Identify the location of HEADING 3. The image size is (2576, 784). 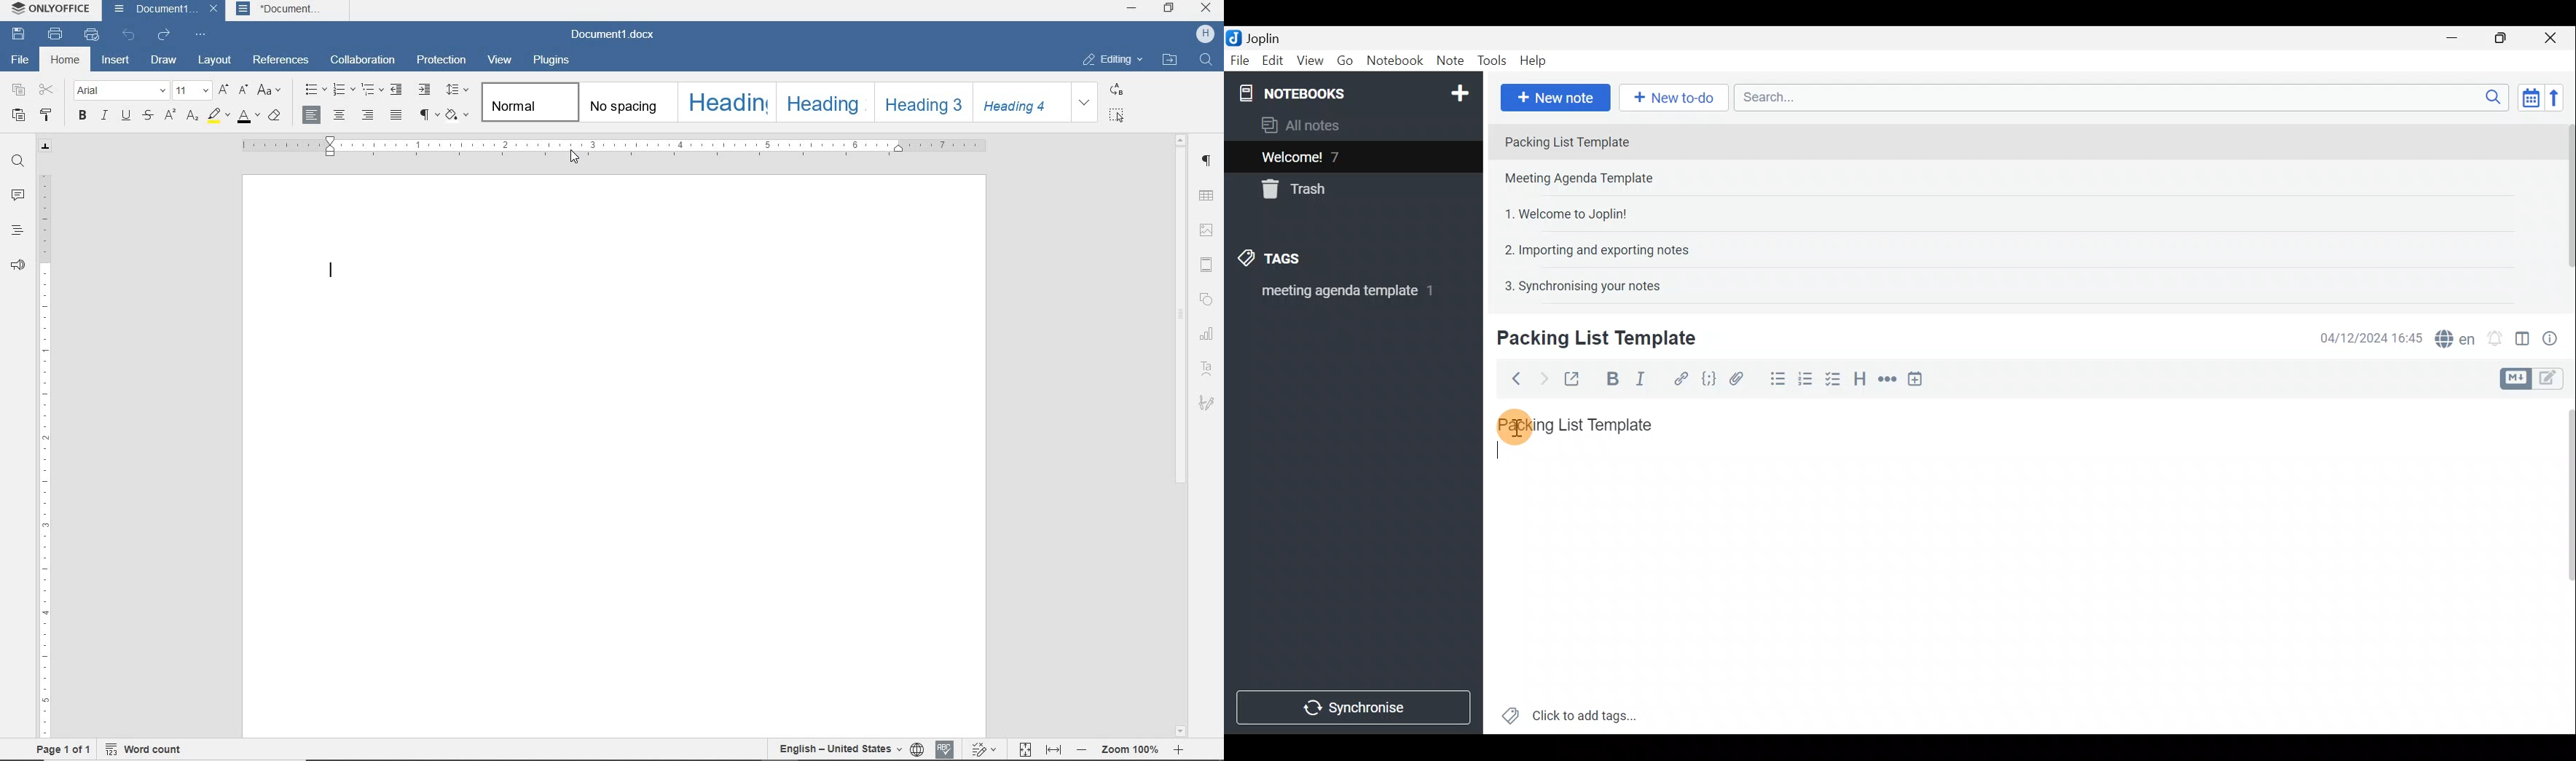
(921, 103).